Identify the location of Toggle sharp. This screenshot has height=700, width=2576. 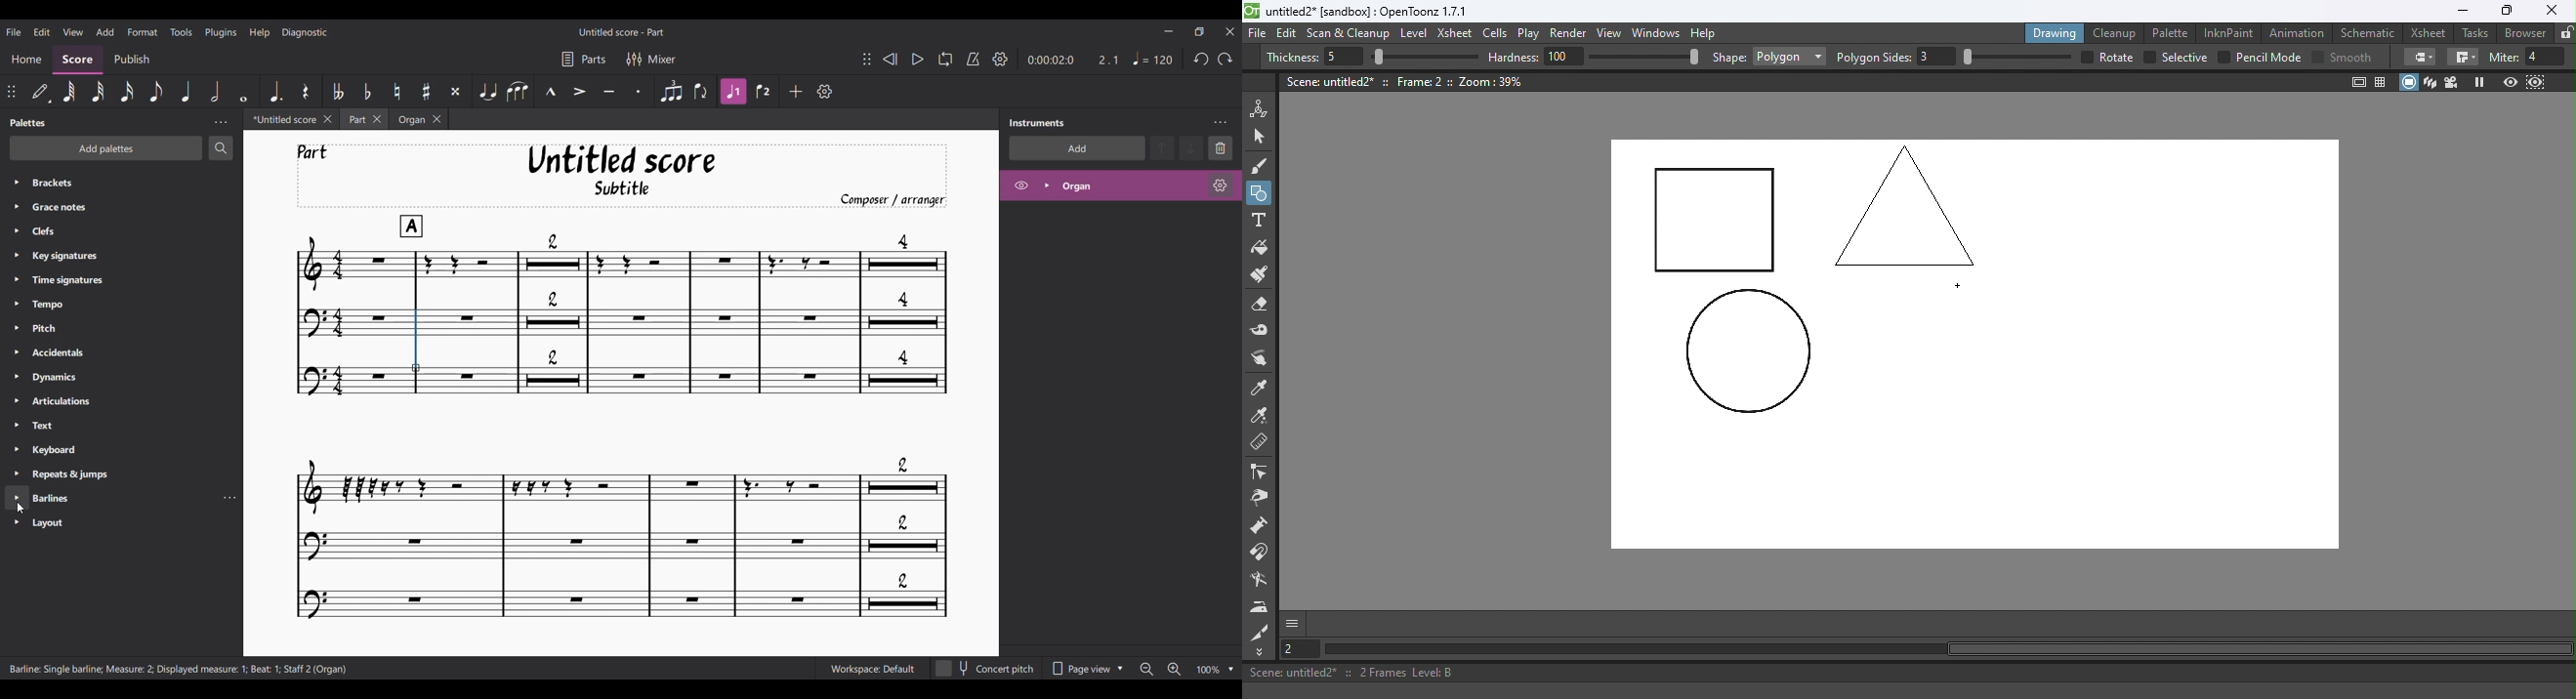
(427, 91).